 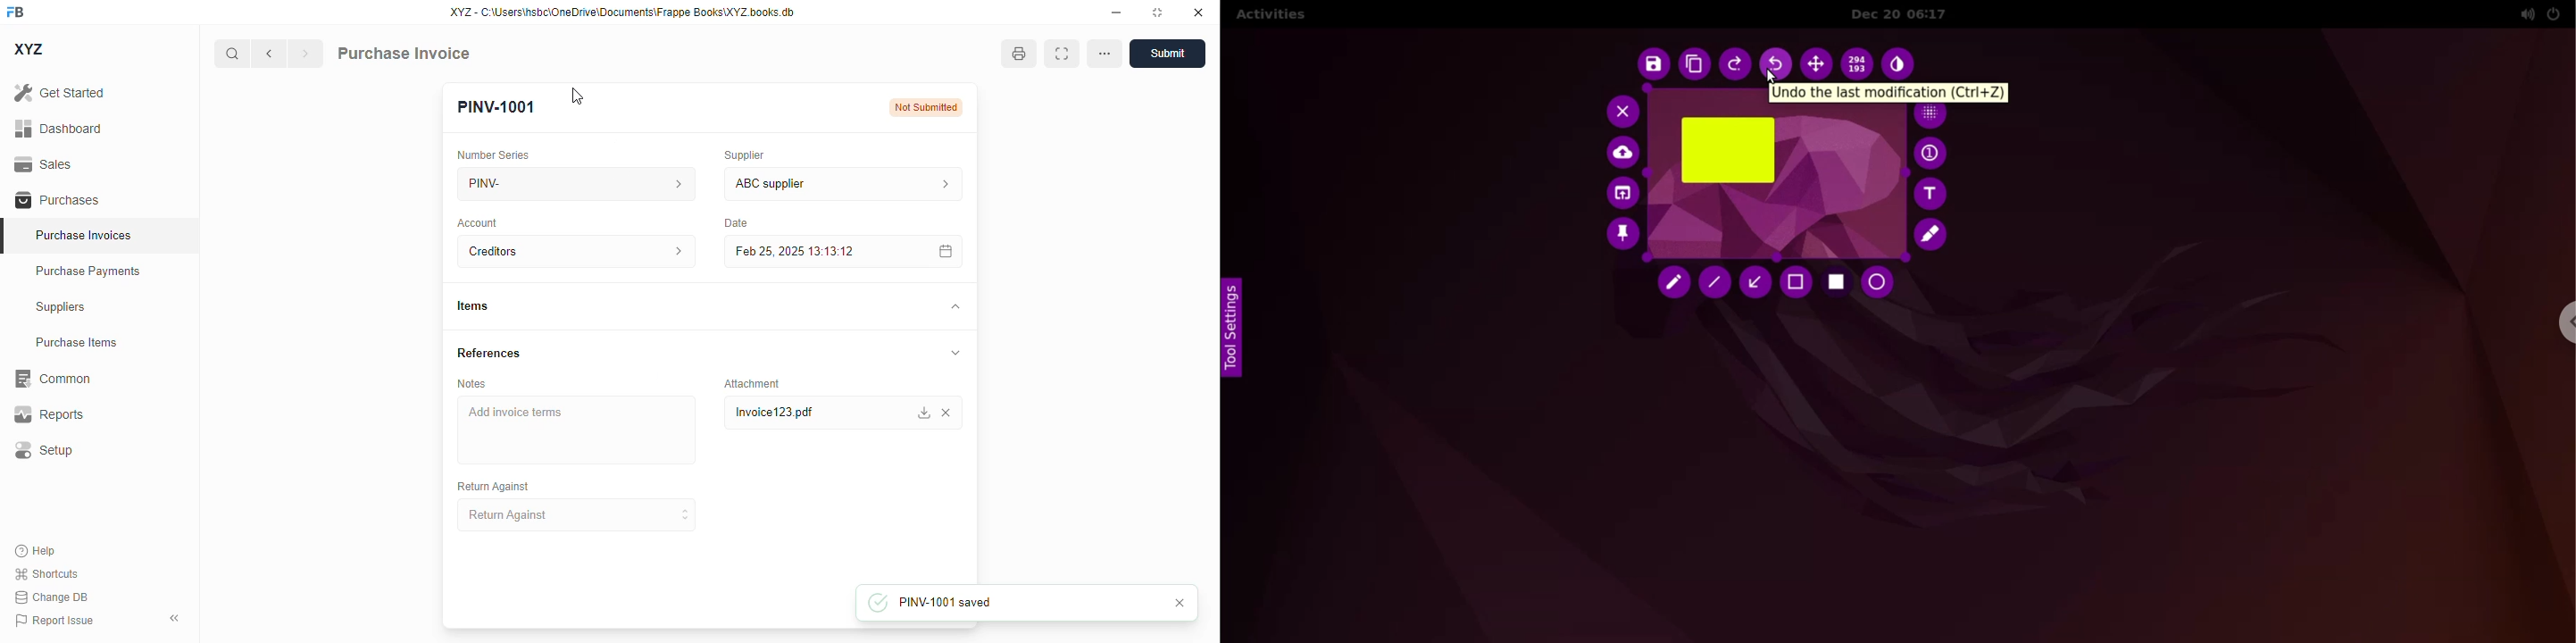 What do you see at coordinates (752, 383) in the screenshot?
I see `attachment` at bounding box center [752, 383].